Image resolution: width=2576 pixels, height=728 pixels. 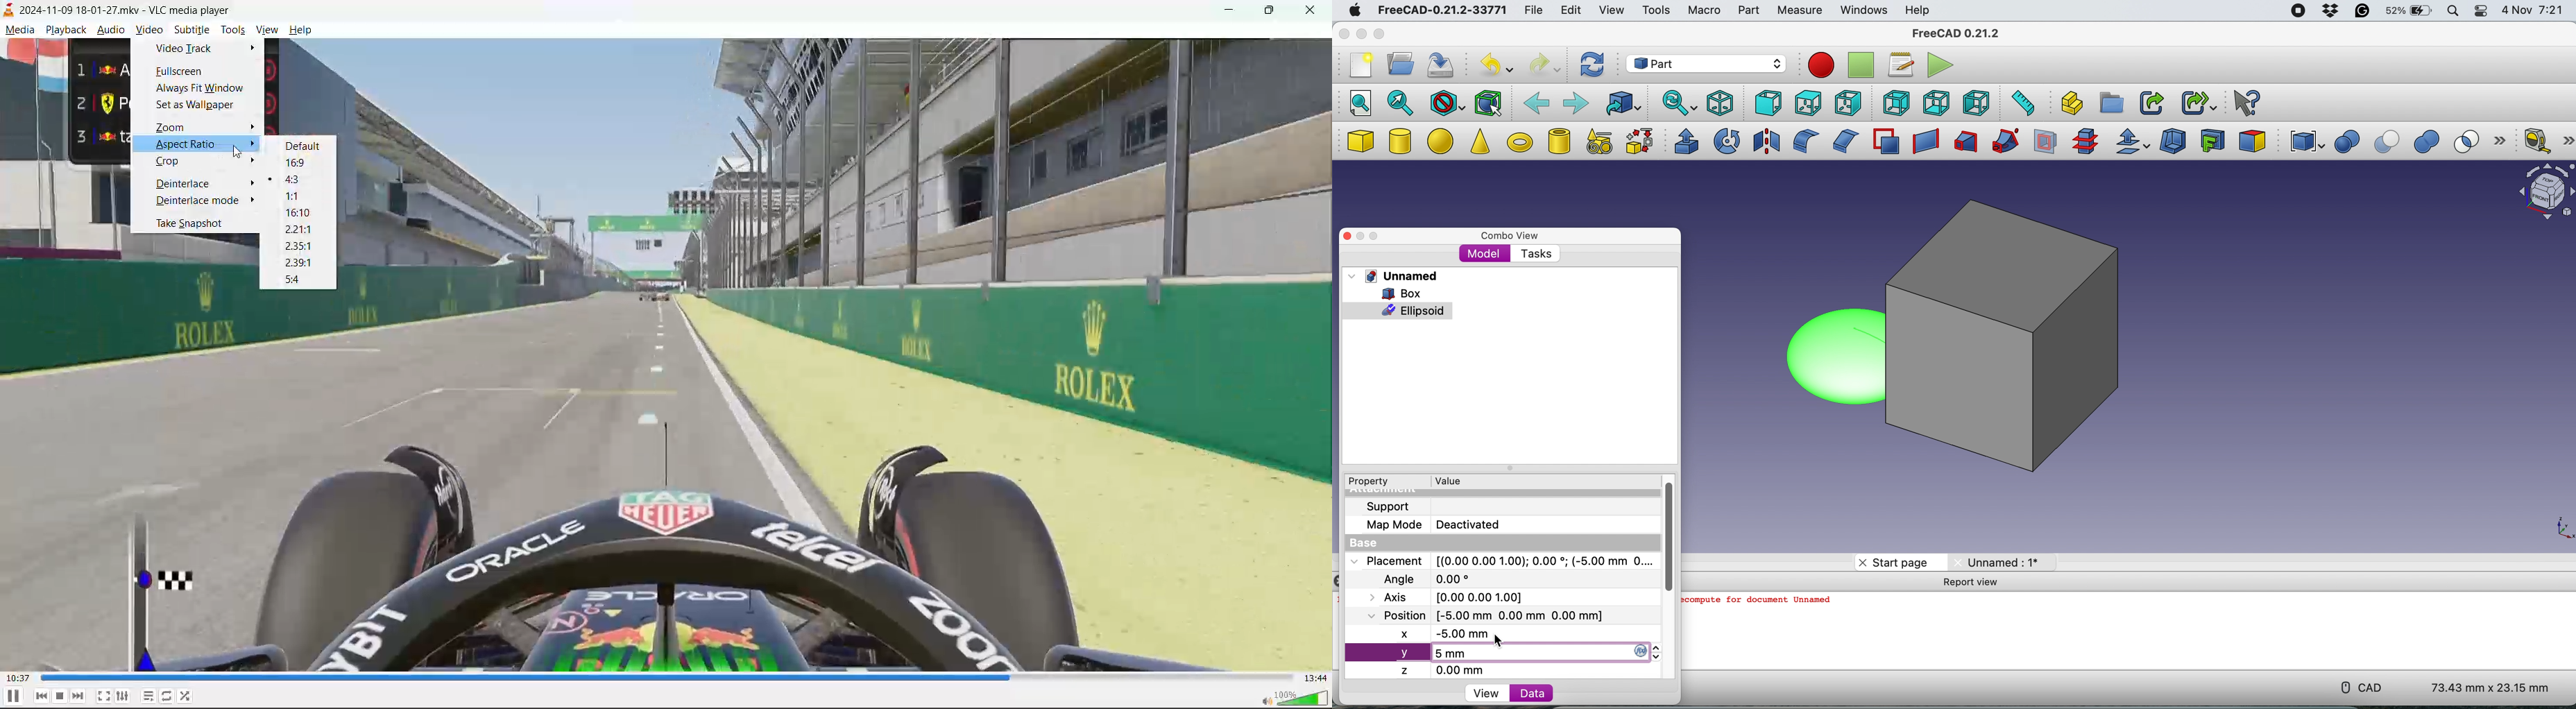 What do you see at coordinates (233, 31) in the screenshot?
I see `tools` at bounding box center [233, 31].